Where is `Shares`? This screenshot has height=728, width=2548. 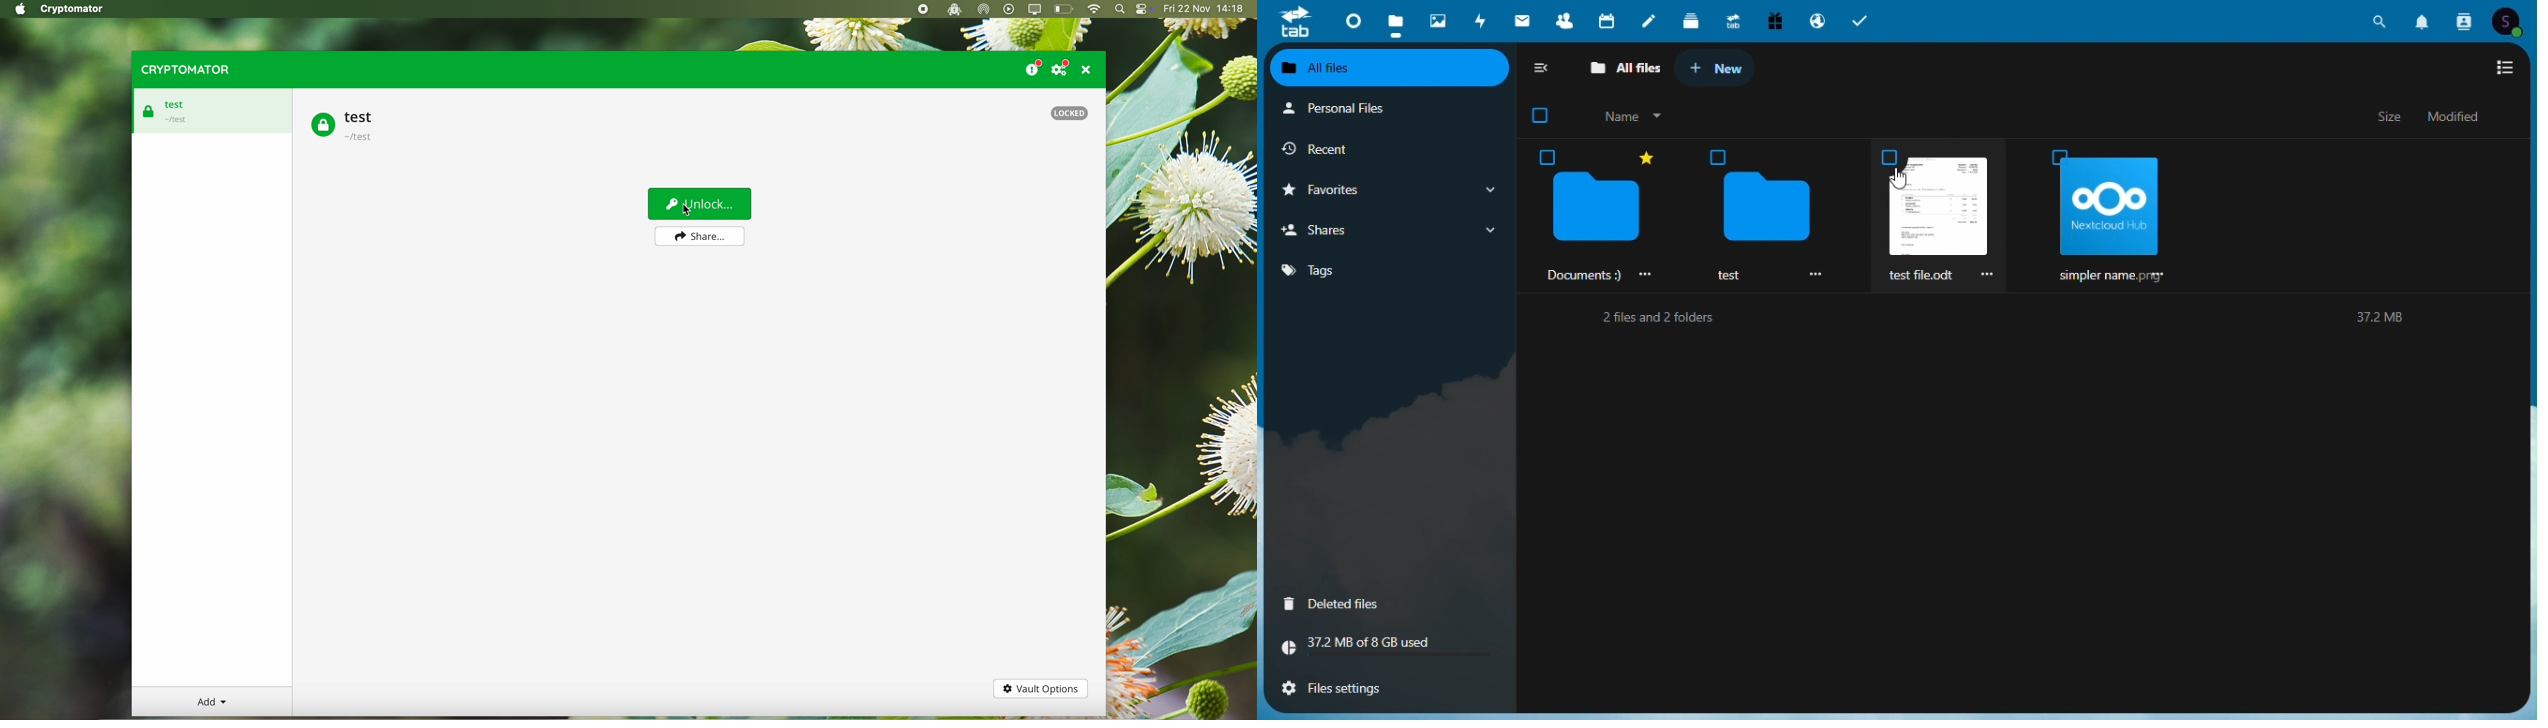 Shares is located at coordinates (1387, 231).